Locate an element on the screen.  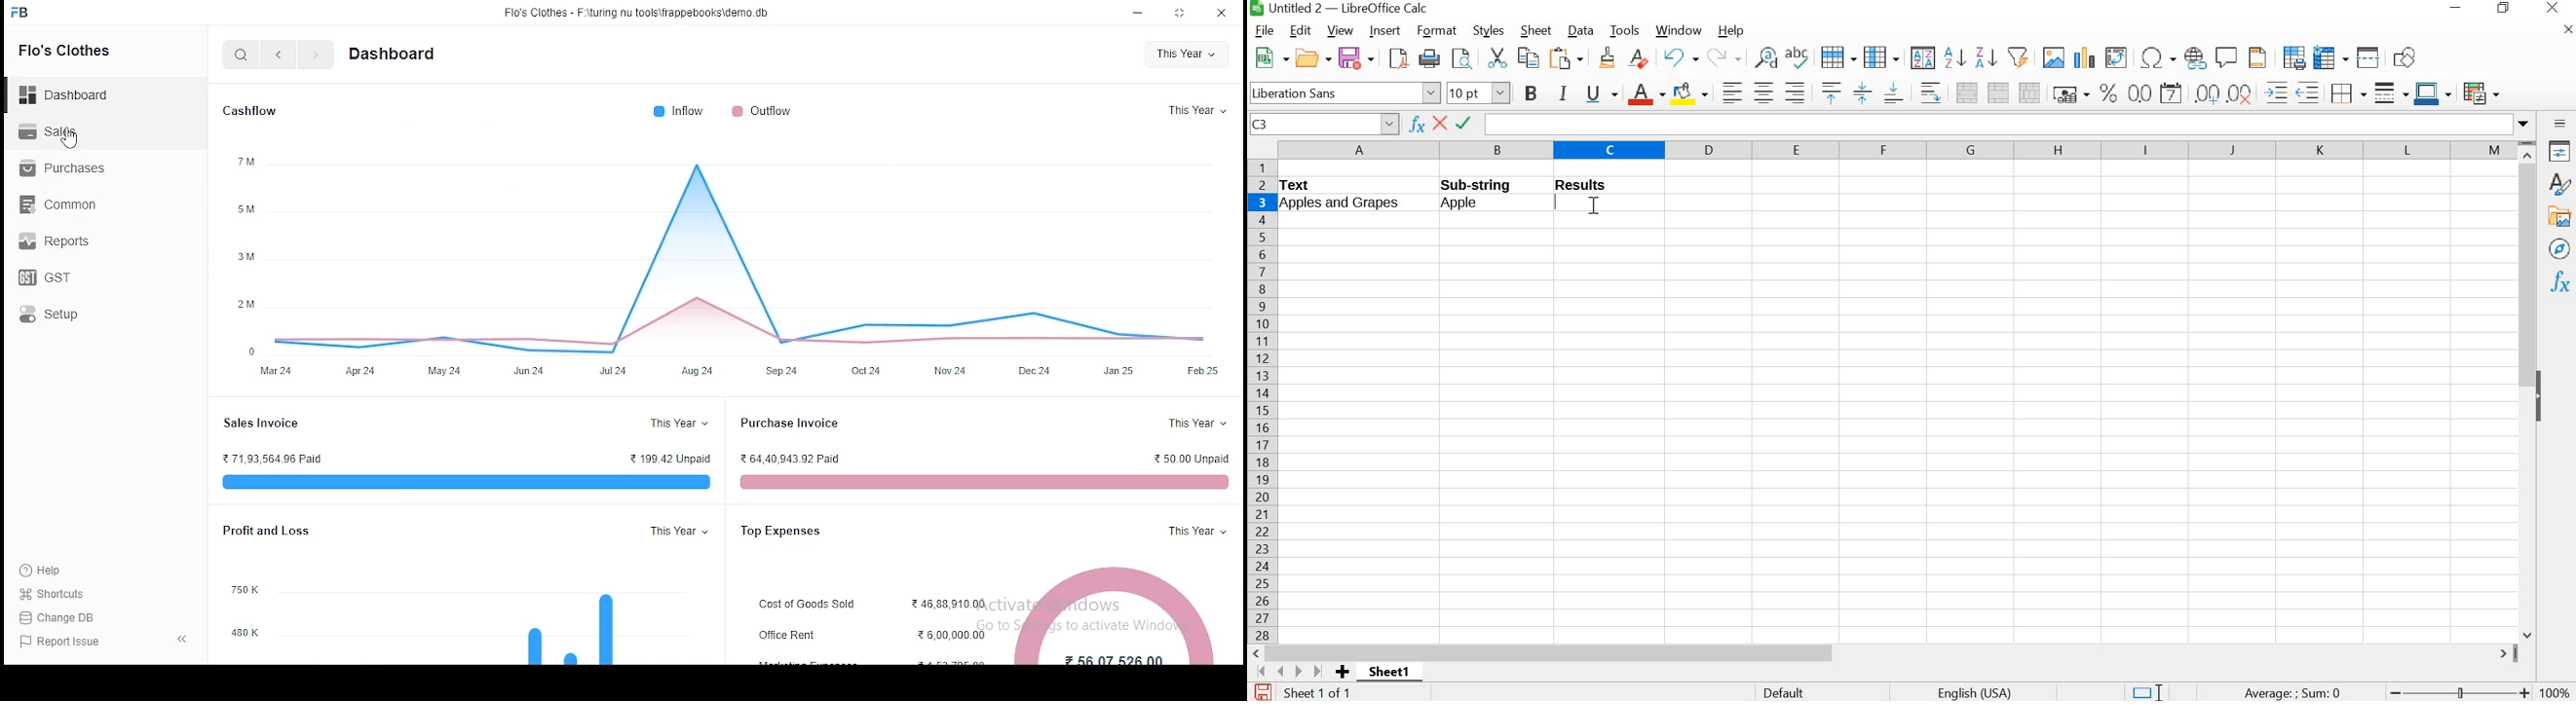
480 K is located at coordinates (245, 633).